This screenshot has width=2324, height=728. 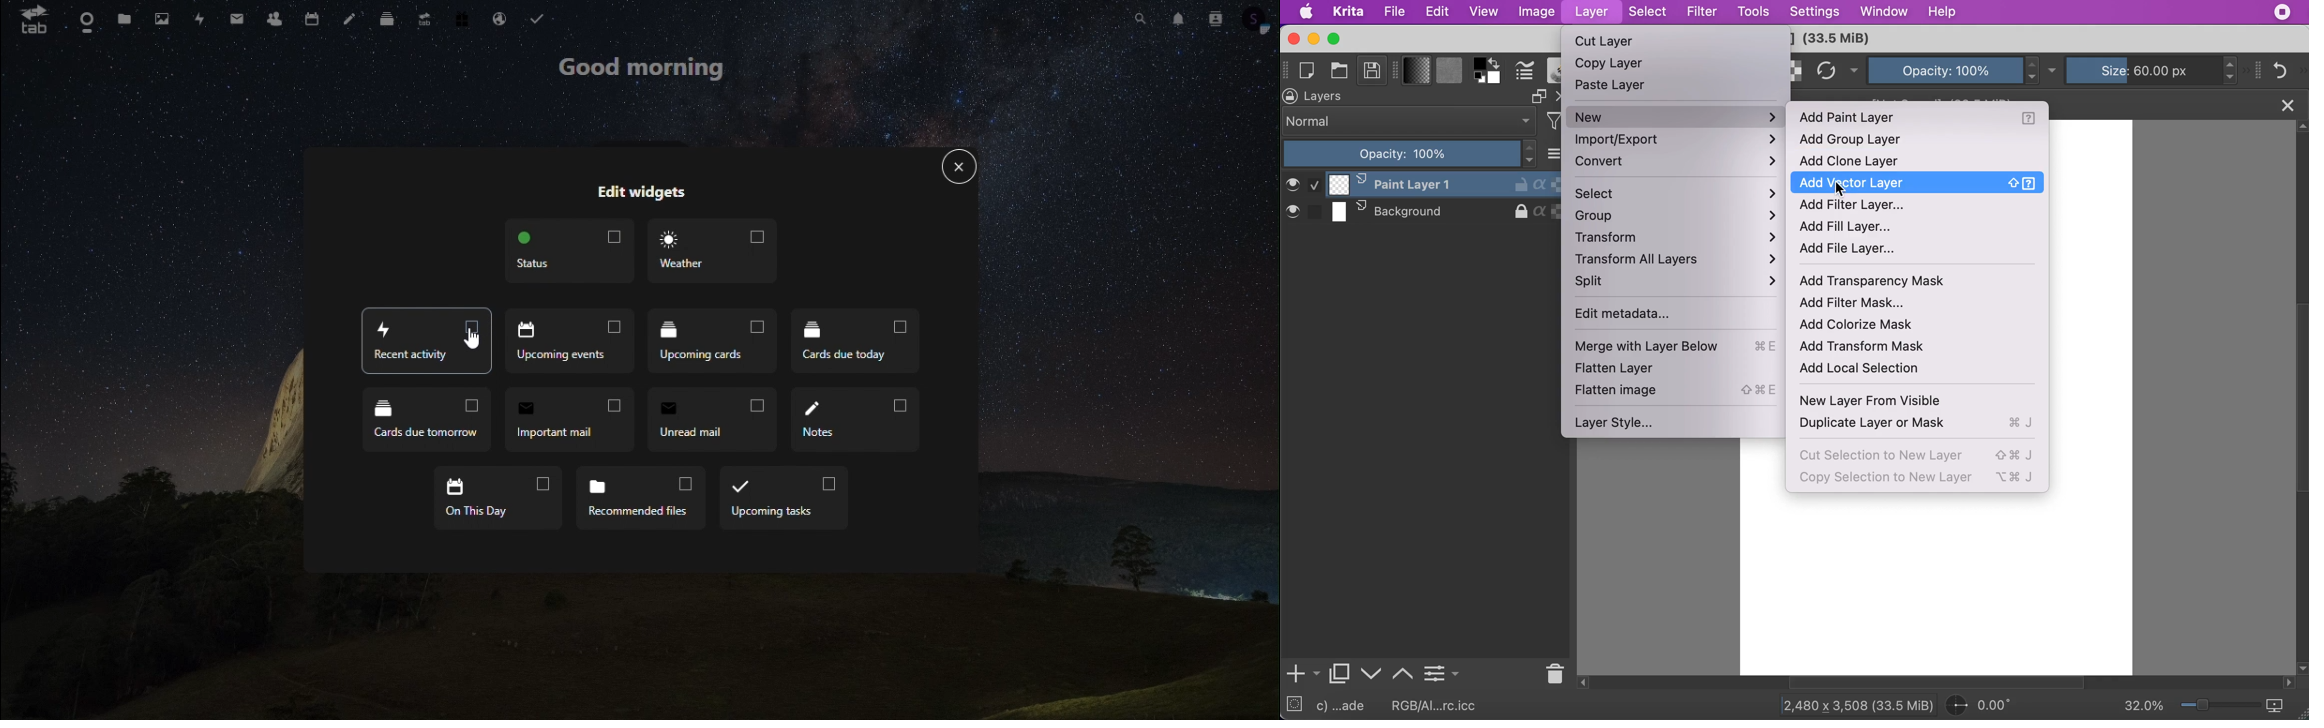 I want to click on Cursor, so click(x=475, y=342).